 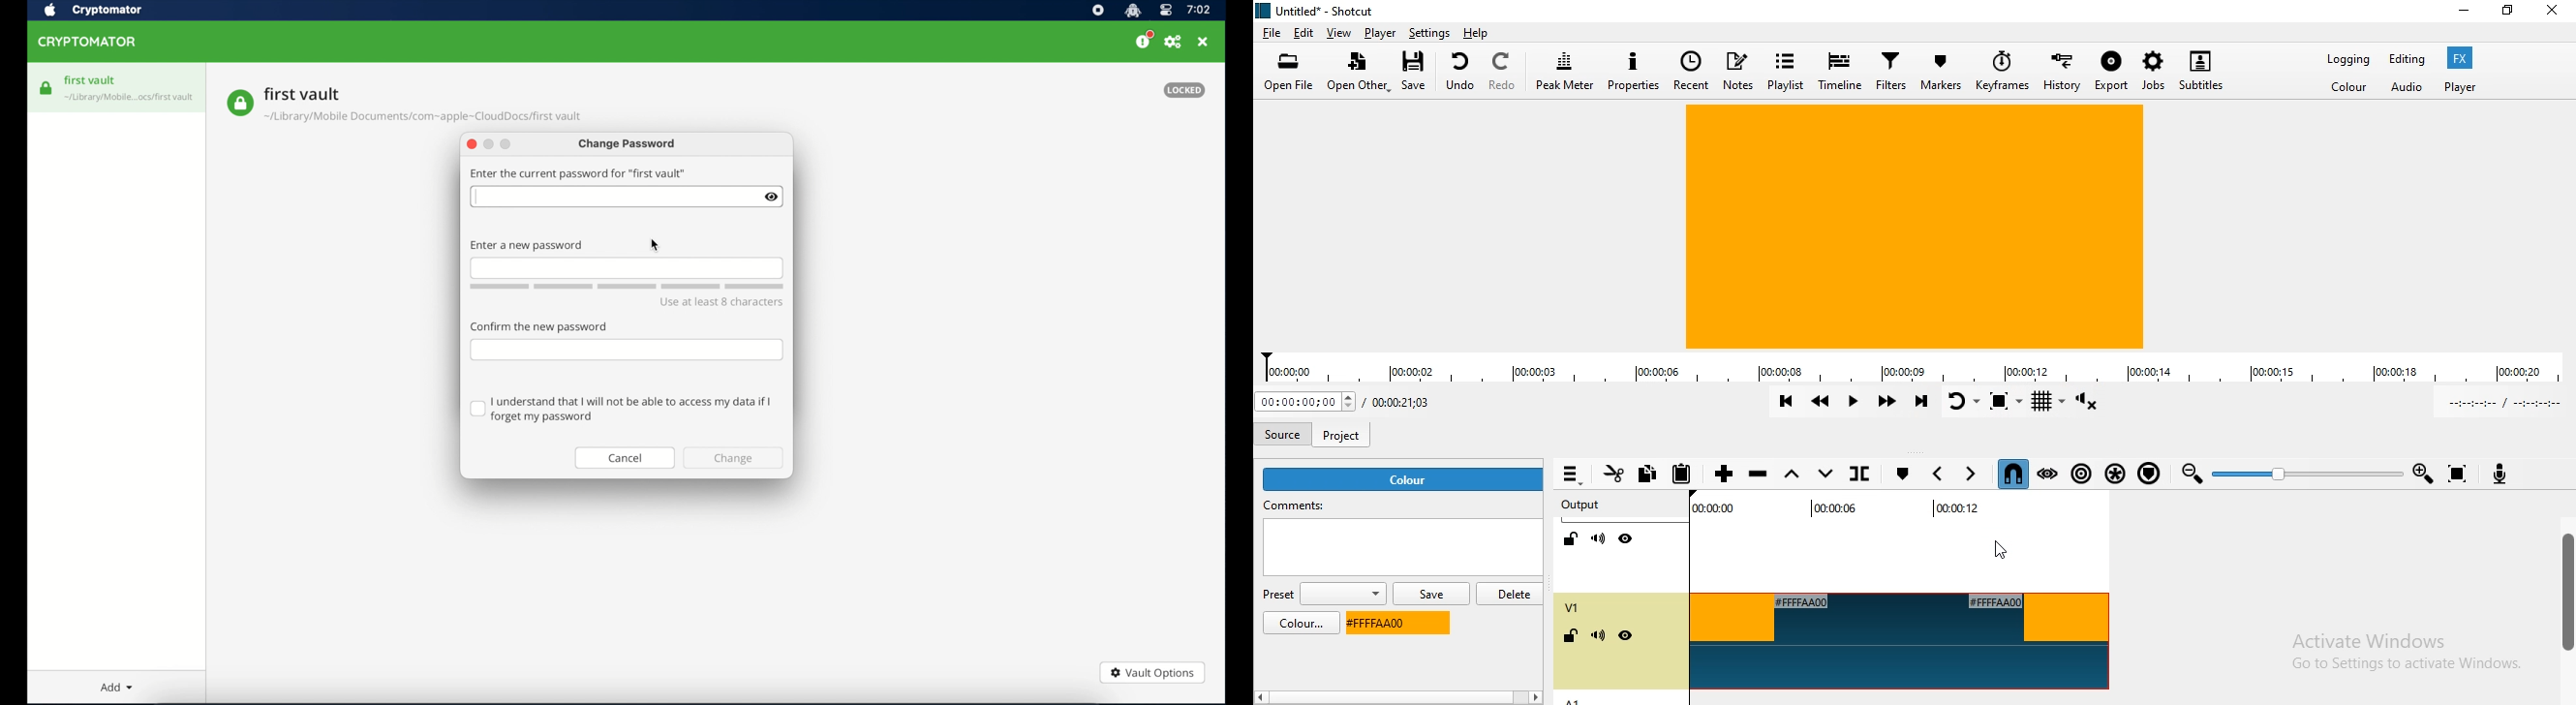 I want to click on Open file , so click(x=1289, y=72).